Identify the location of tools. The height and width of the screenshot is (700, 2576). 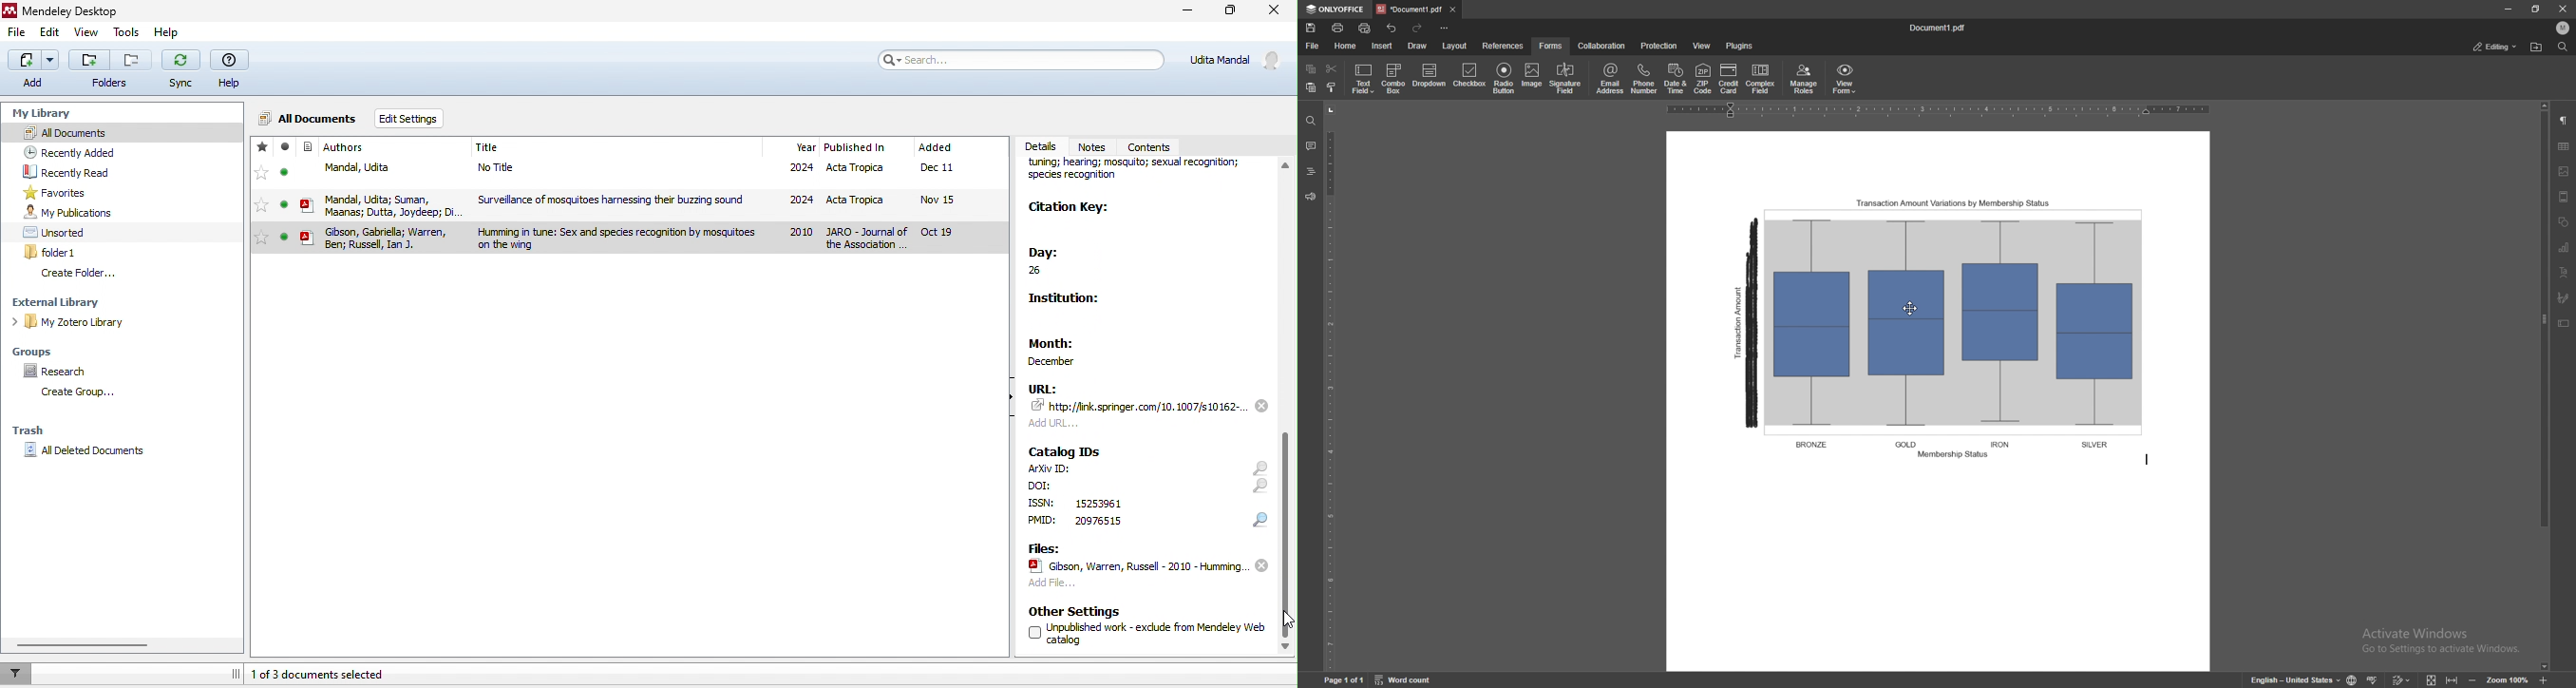
(127, 34).